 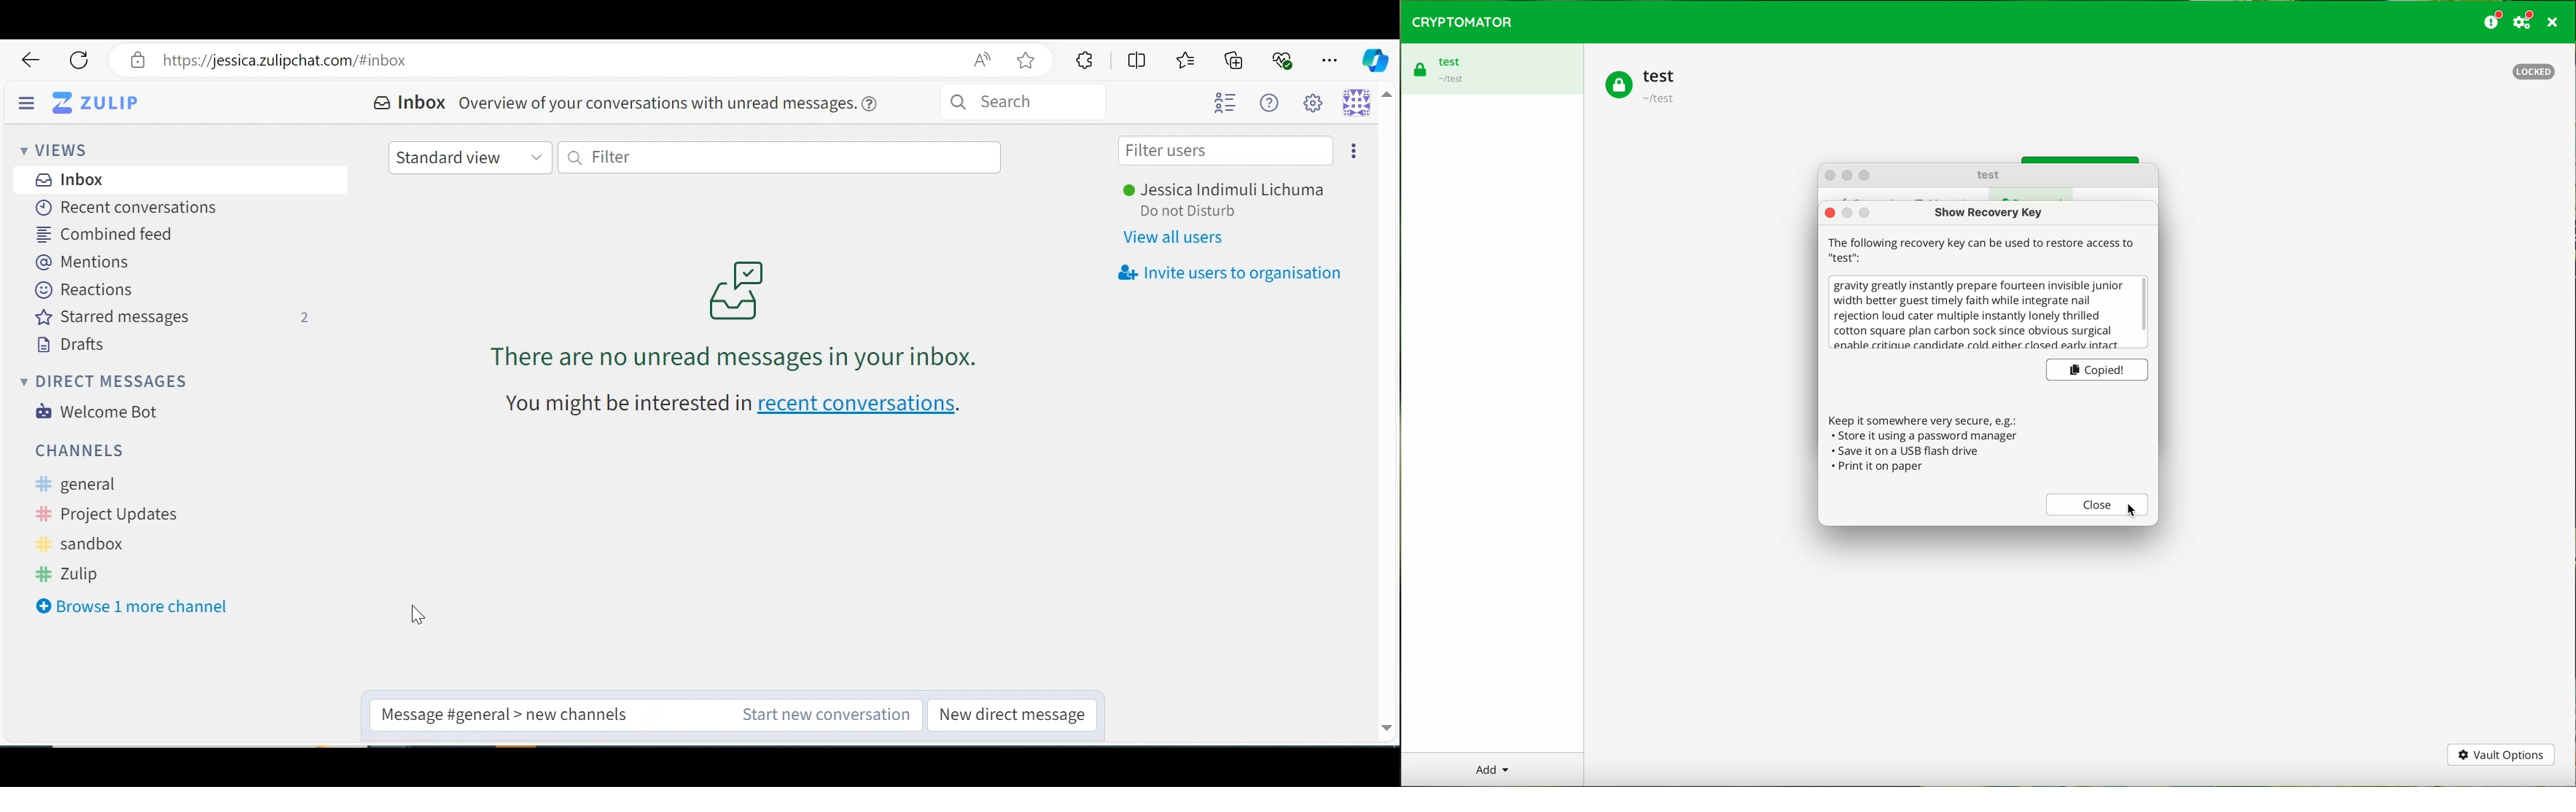 What do you see at coordinates (1082, 60) in the screenshot?
I see `Extensions` at bounding box center [1082, 60].